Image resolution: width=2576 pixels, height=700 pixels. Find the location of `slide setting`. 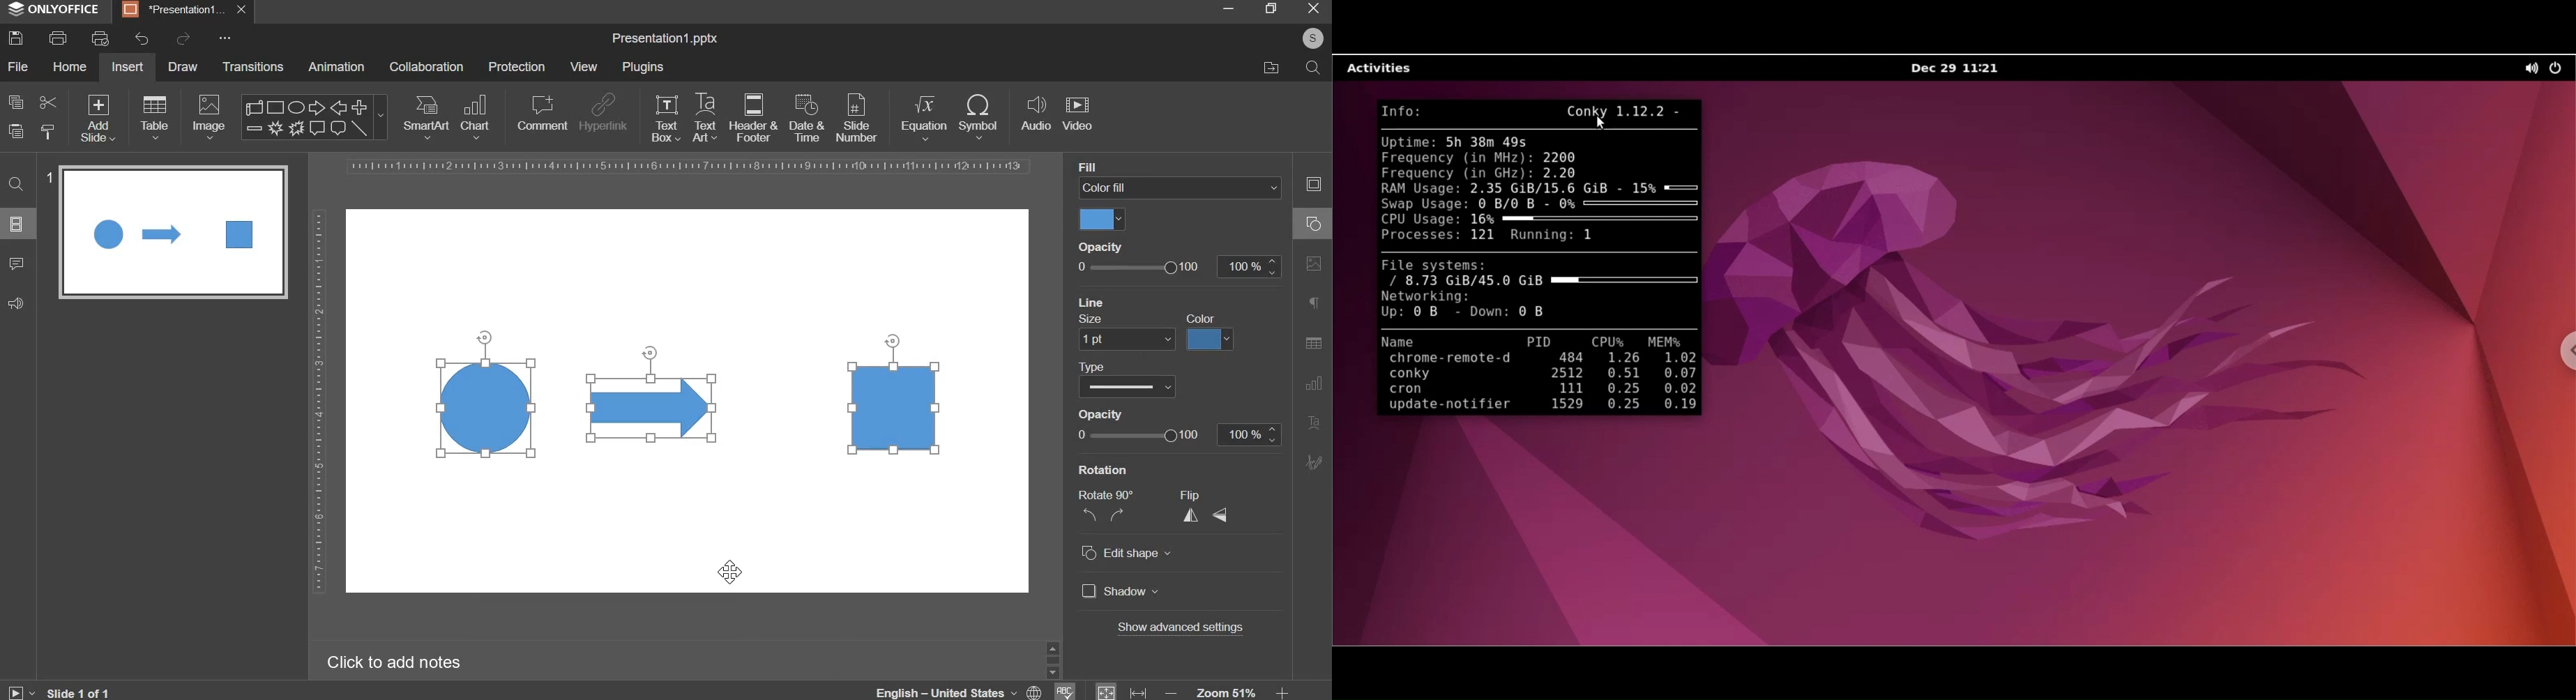

slide setting is located at coordinates (1312, 183).